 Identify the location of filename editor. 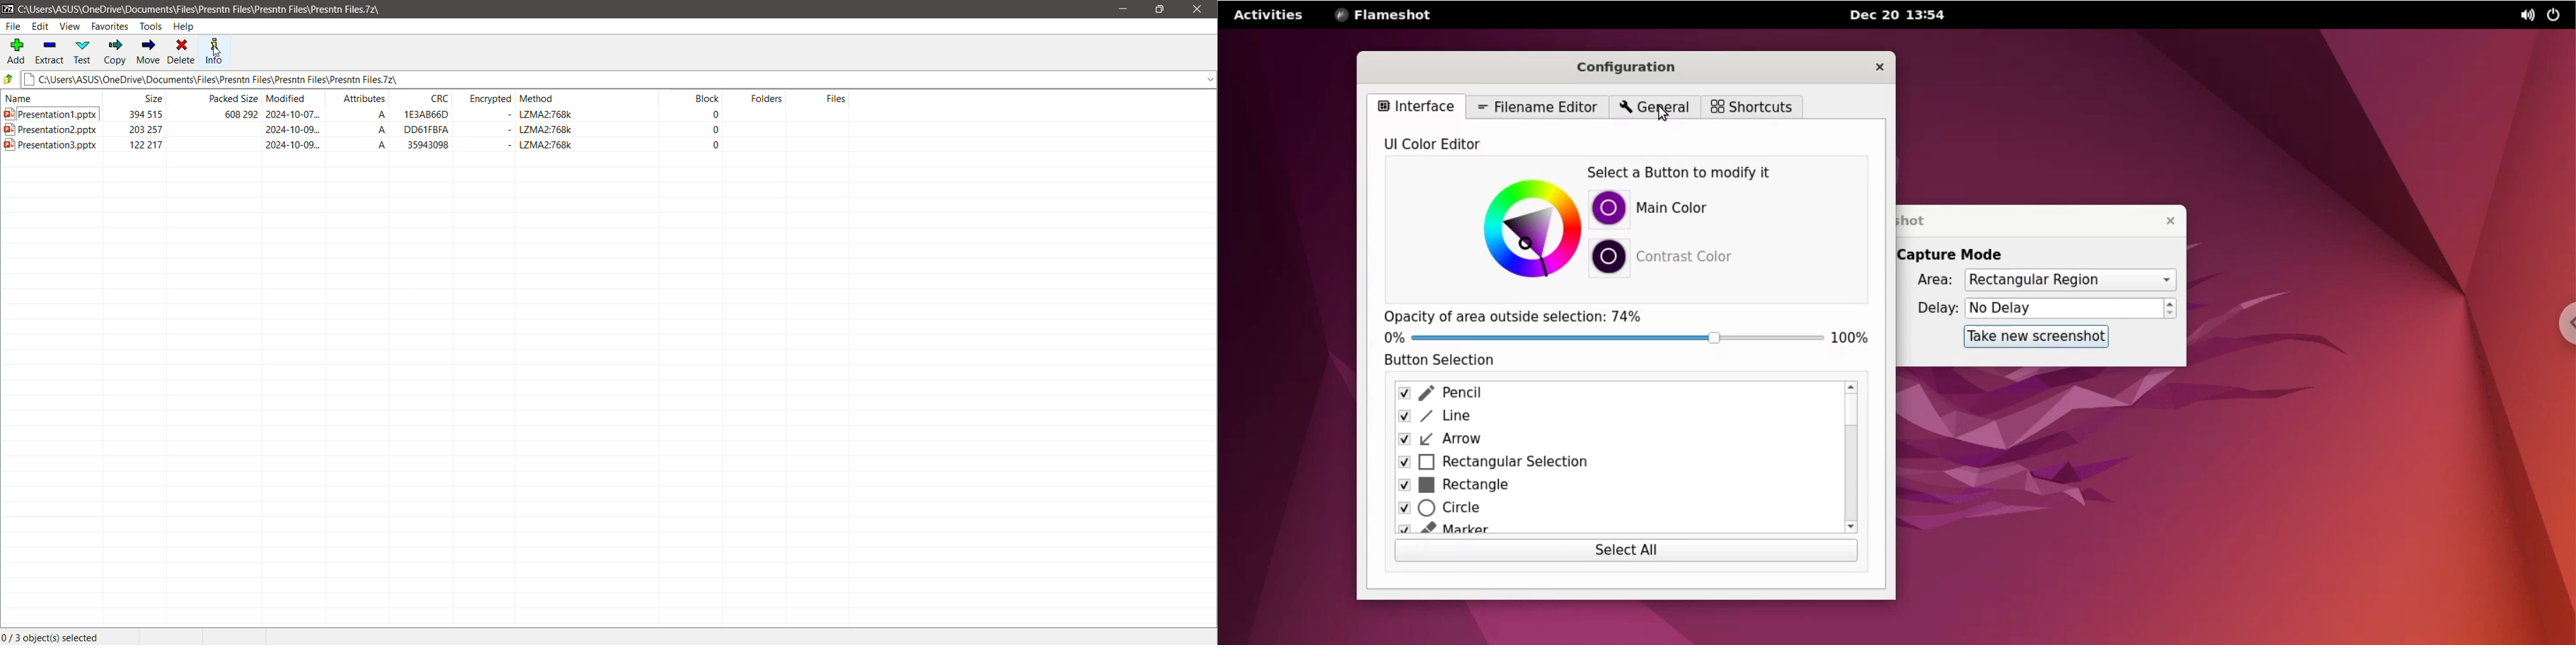
(1534, 106).